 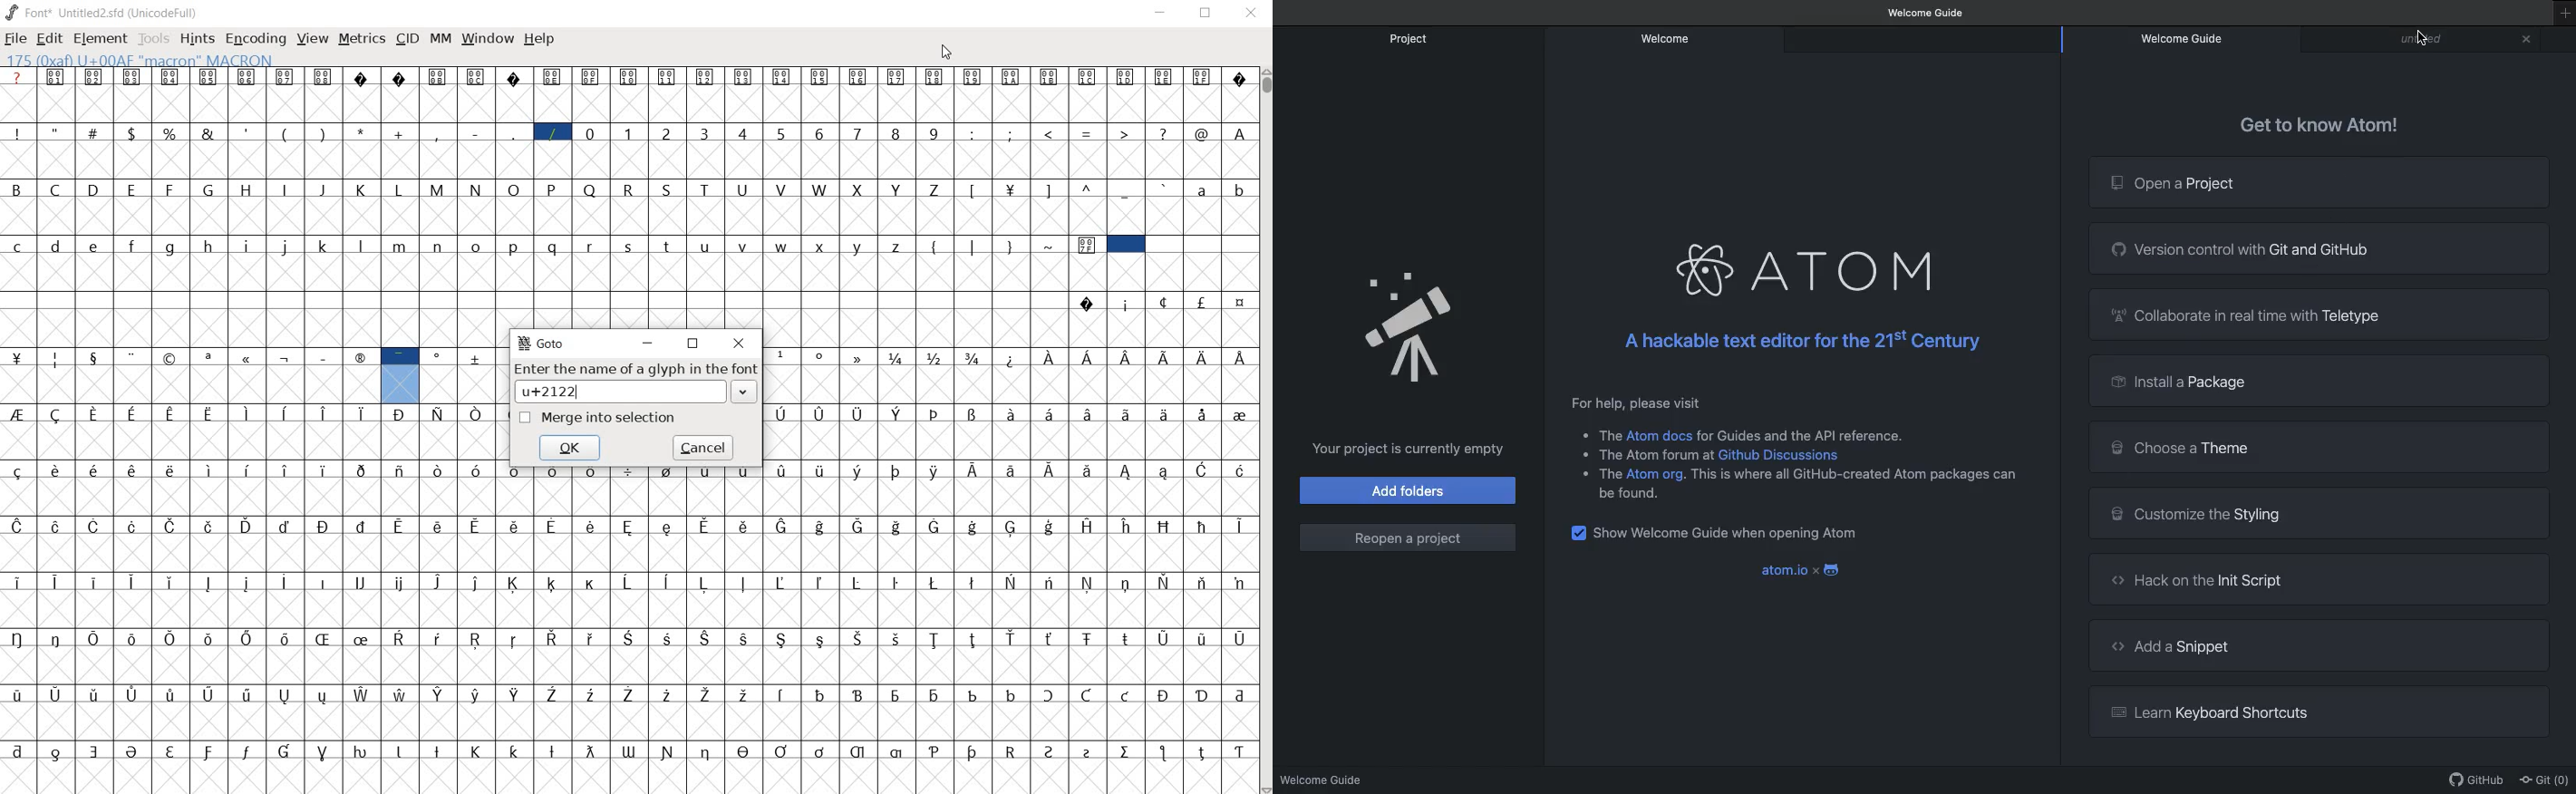 I want to click on Install a package, so click(x=2338, y=379).